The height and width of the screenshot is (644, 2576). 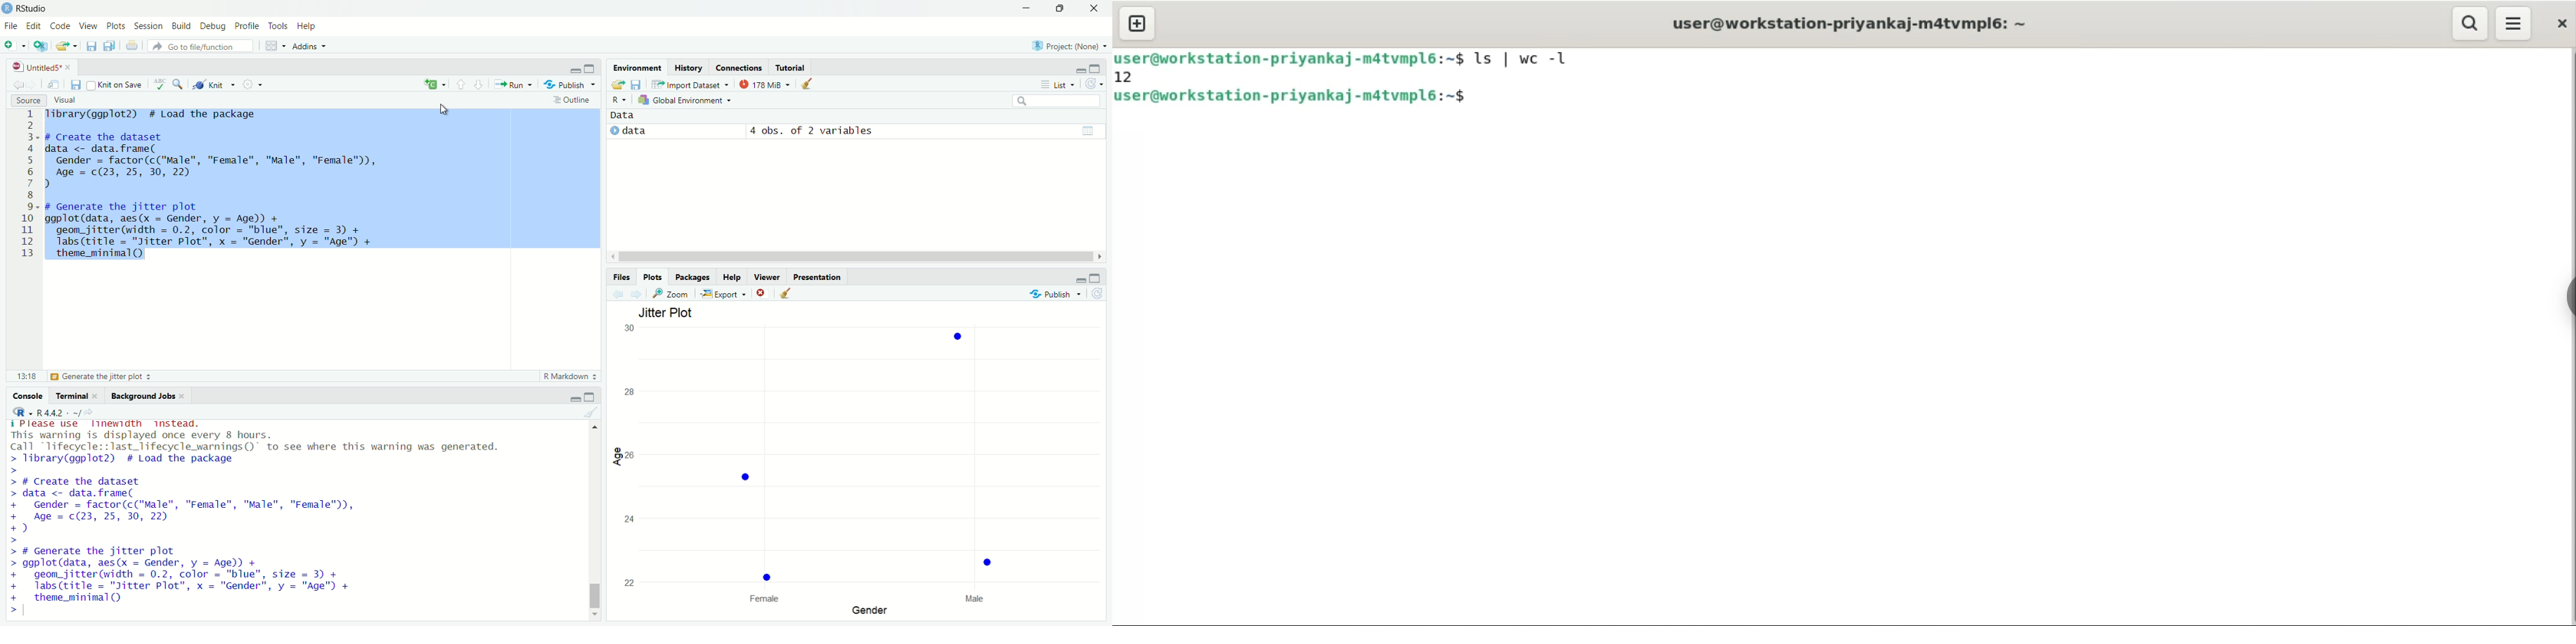 I want to click on history, so click(x=688, y=68).